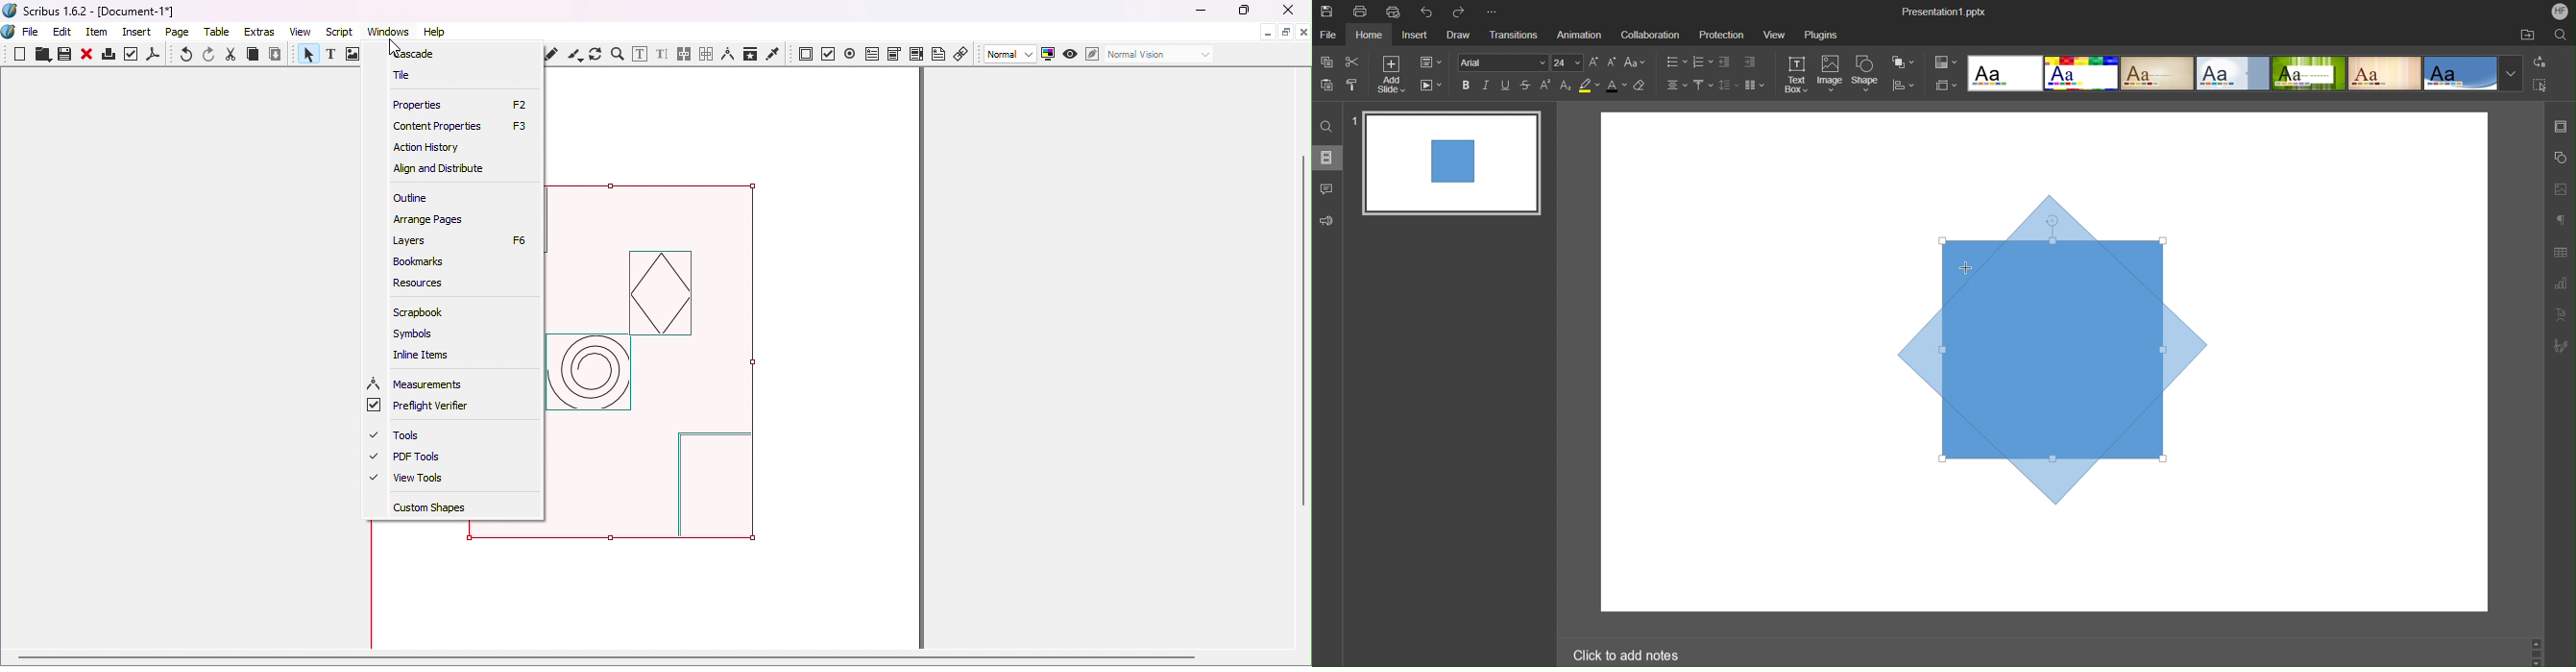 The image size is (2576, 672). Describe the element at coordinates (420, 53) in the screenshot. I see `Cascade` at that location.